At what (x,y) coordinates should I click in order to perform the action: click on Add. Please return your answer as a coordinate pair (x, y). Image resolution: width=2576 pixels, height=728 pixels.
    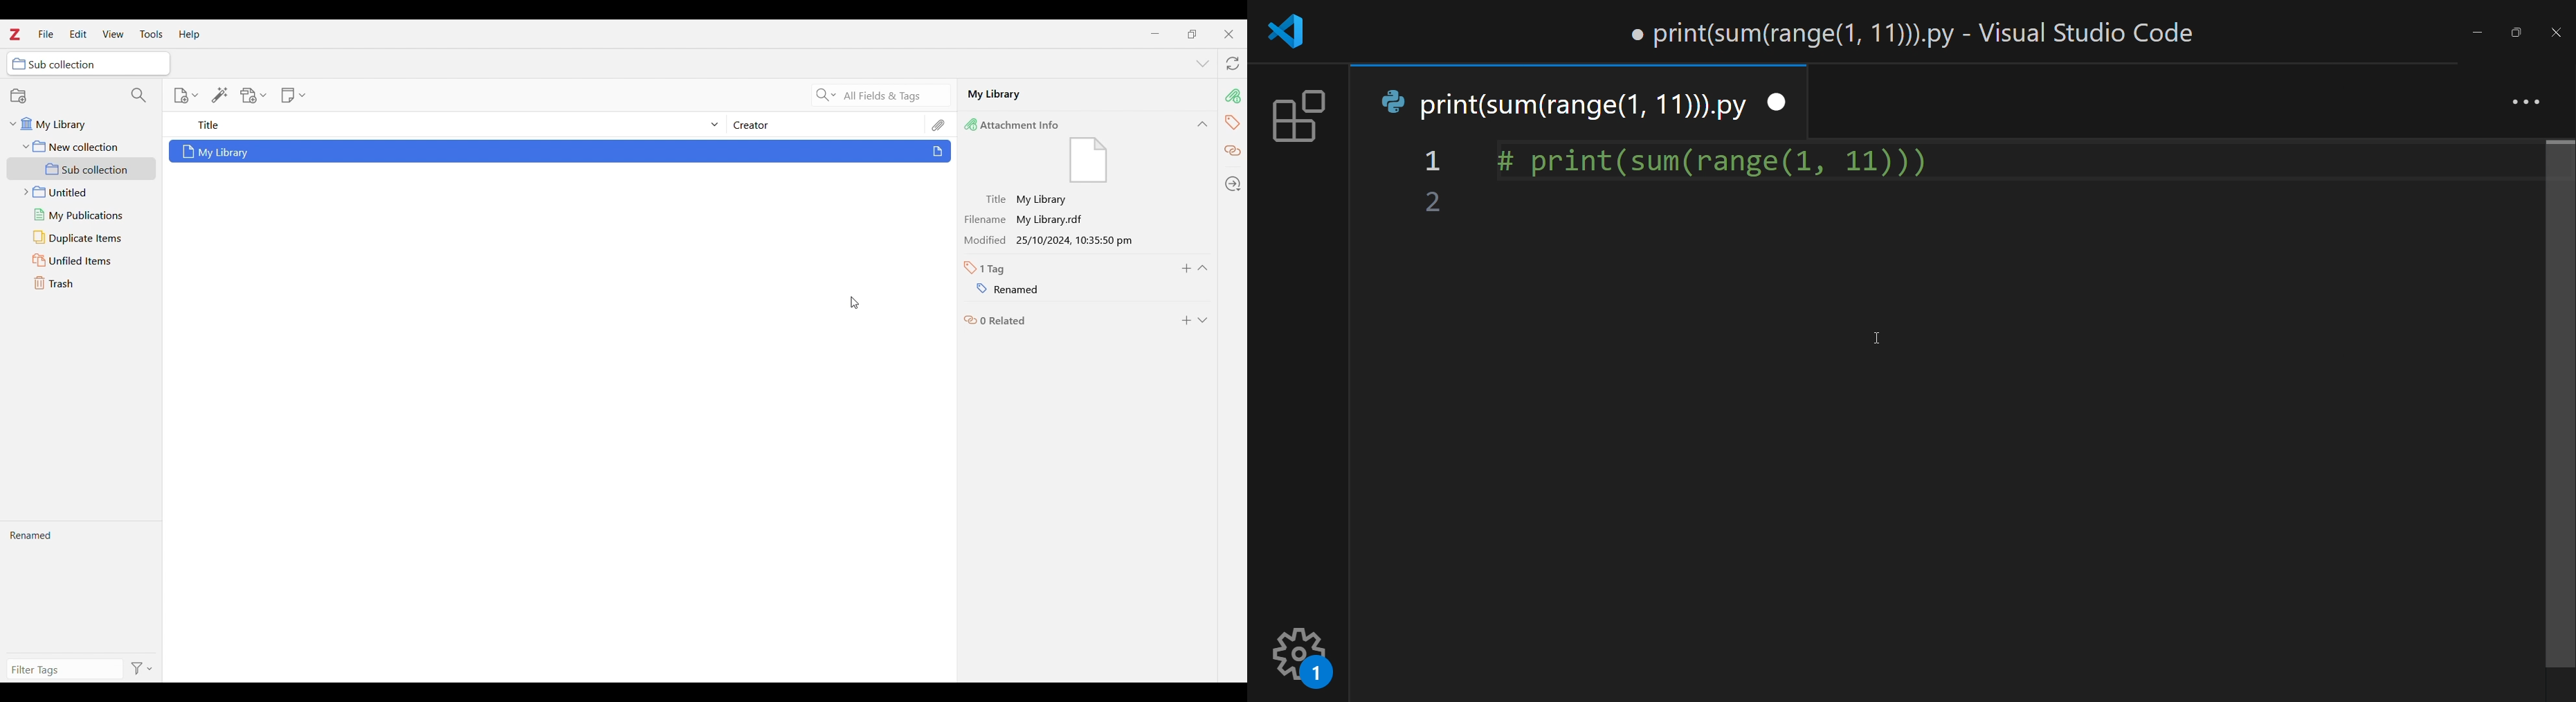
    Looking at the image, I should click on (1187, 320).